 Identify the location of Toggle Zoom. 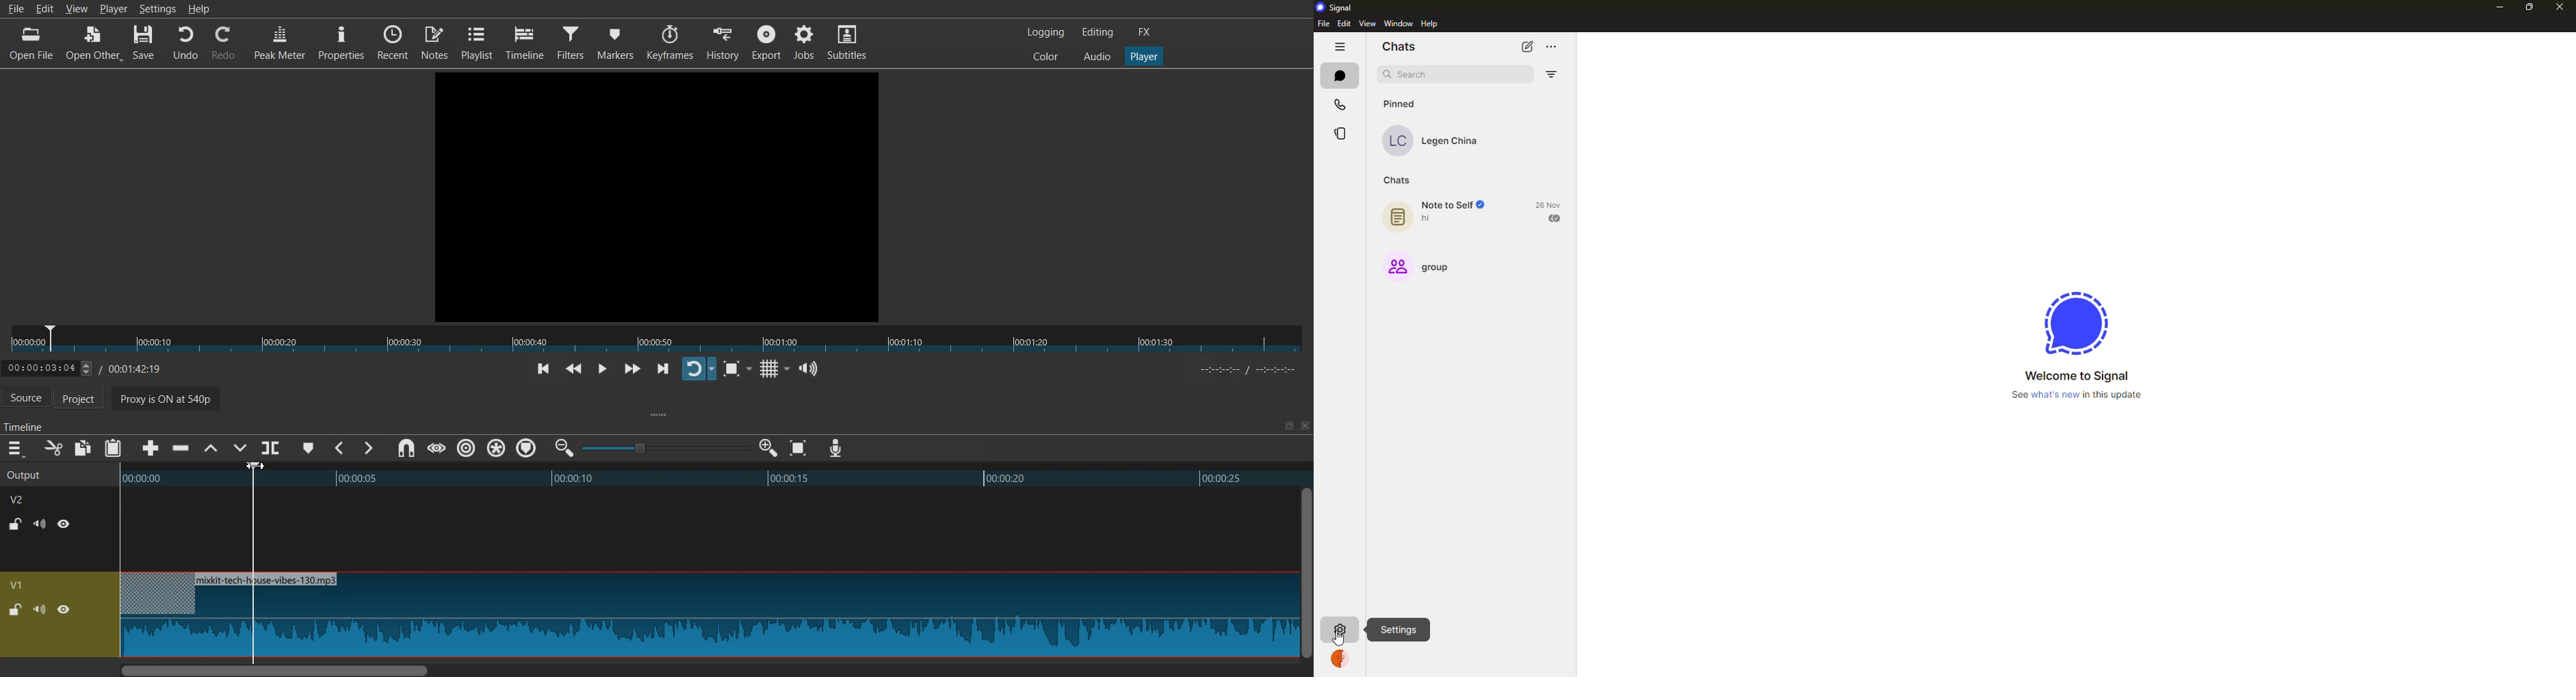
(733, 369).